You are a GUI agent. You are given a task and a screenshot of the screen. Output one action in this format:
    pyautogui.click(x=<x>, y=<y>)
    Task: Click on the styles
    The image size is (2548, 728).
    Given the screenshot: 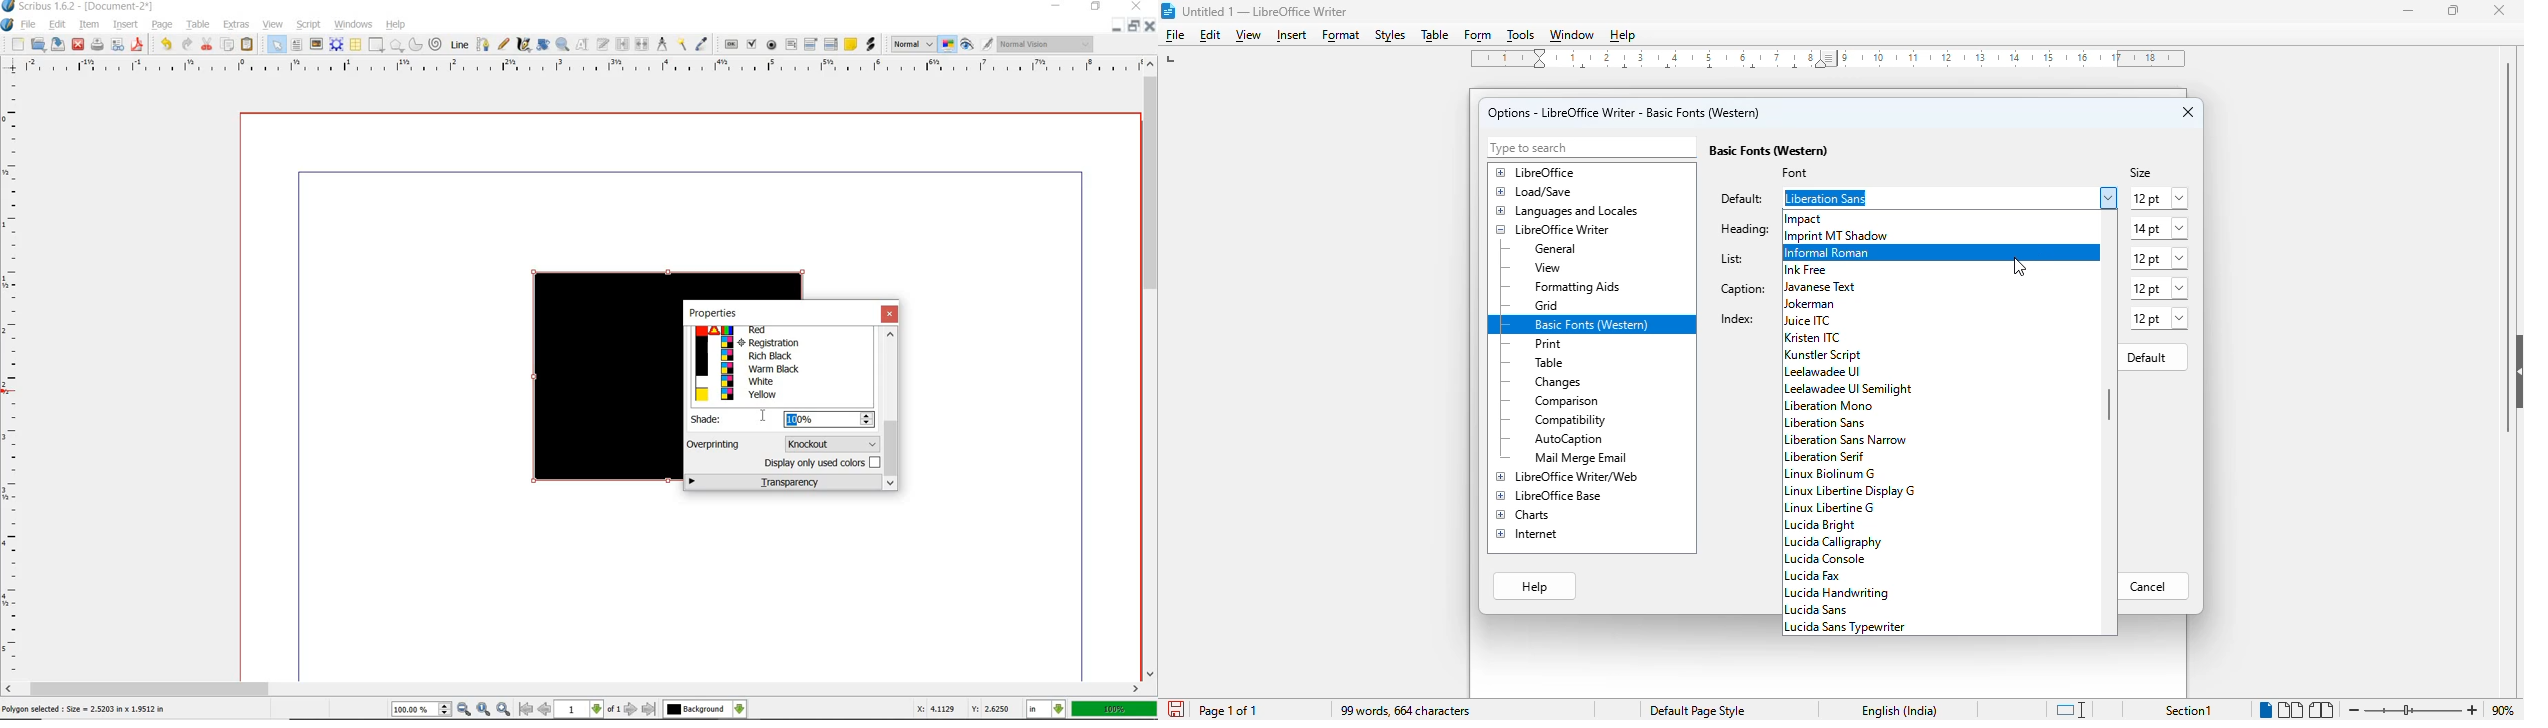 What is the action you would take?
    pyautogui.click(x=1391, y=36)
    